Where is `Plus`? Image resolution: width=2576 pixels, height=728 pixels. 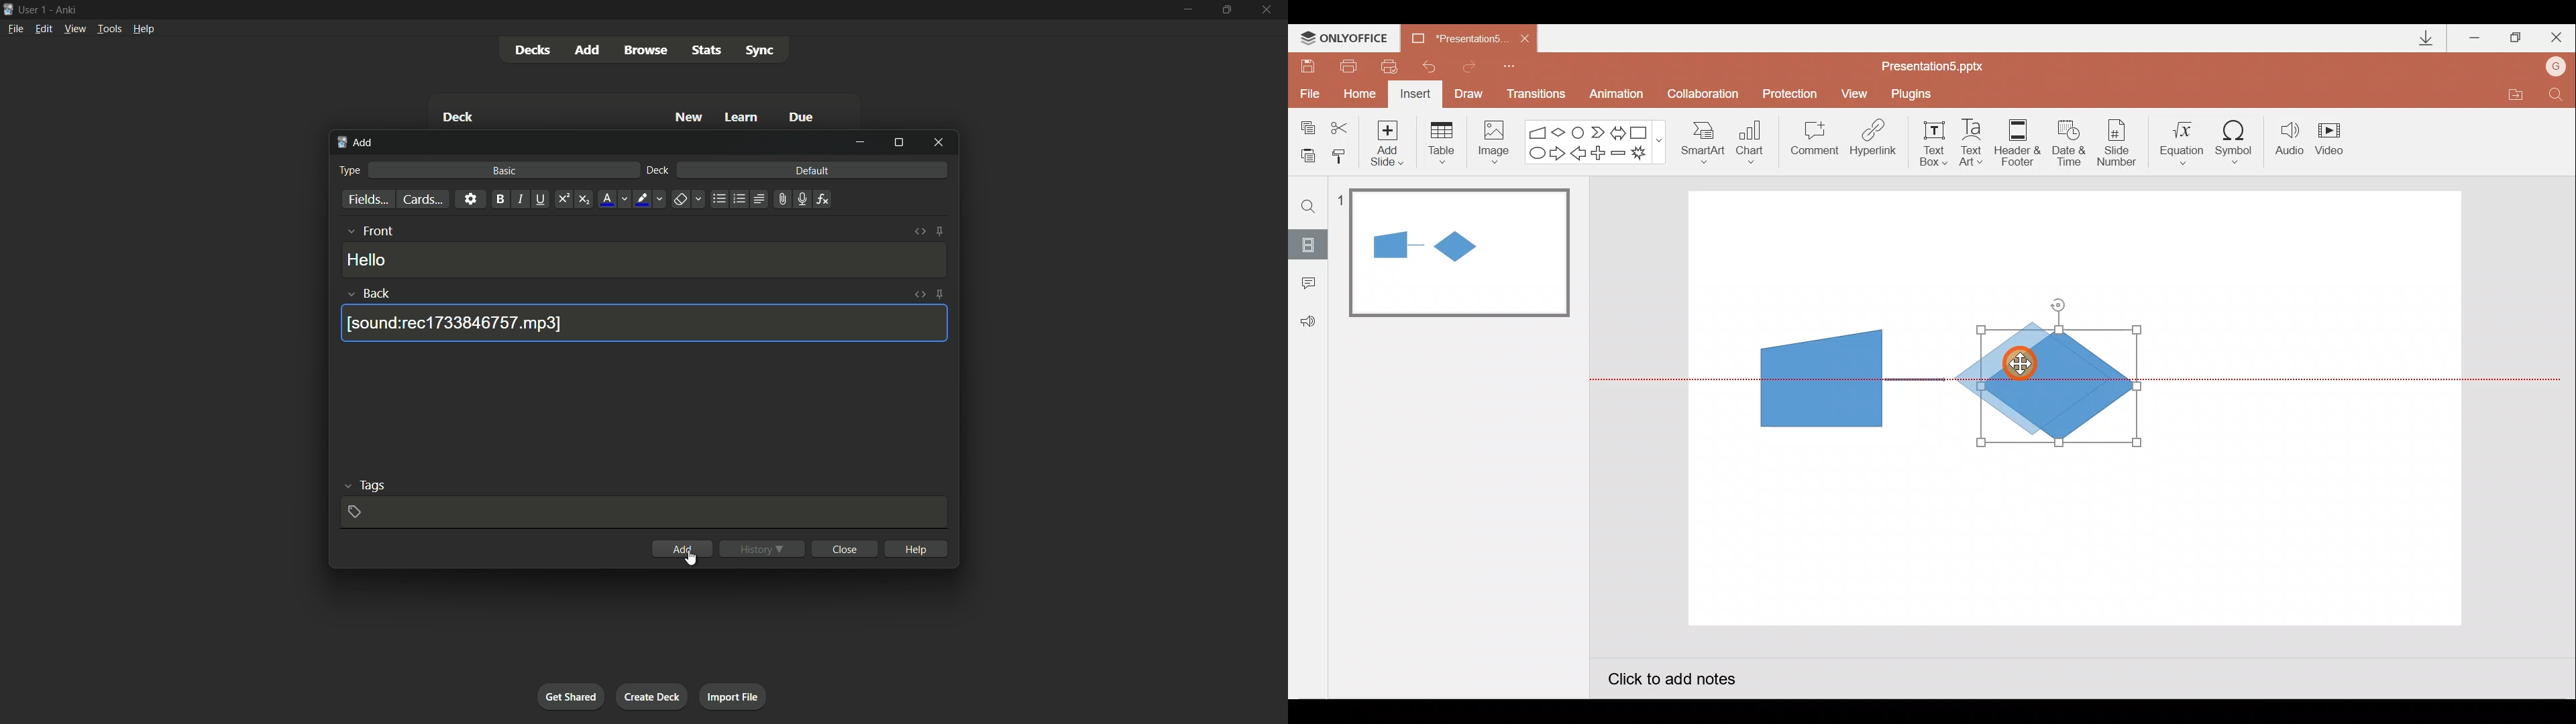 Plus is located at coordinates (1601, 155).